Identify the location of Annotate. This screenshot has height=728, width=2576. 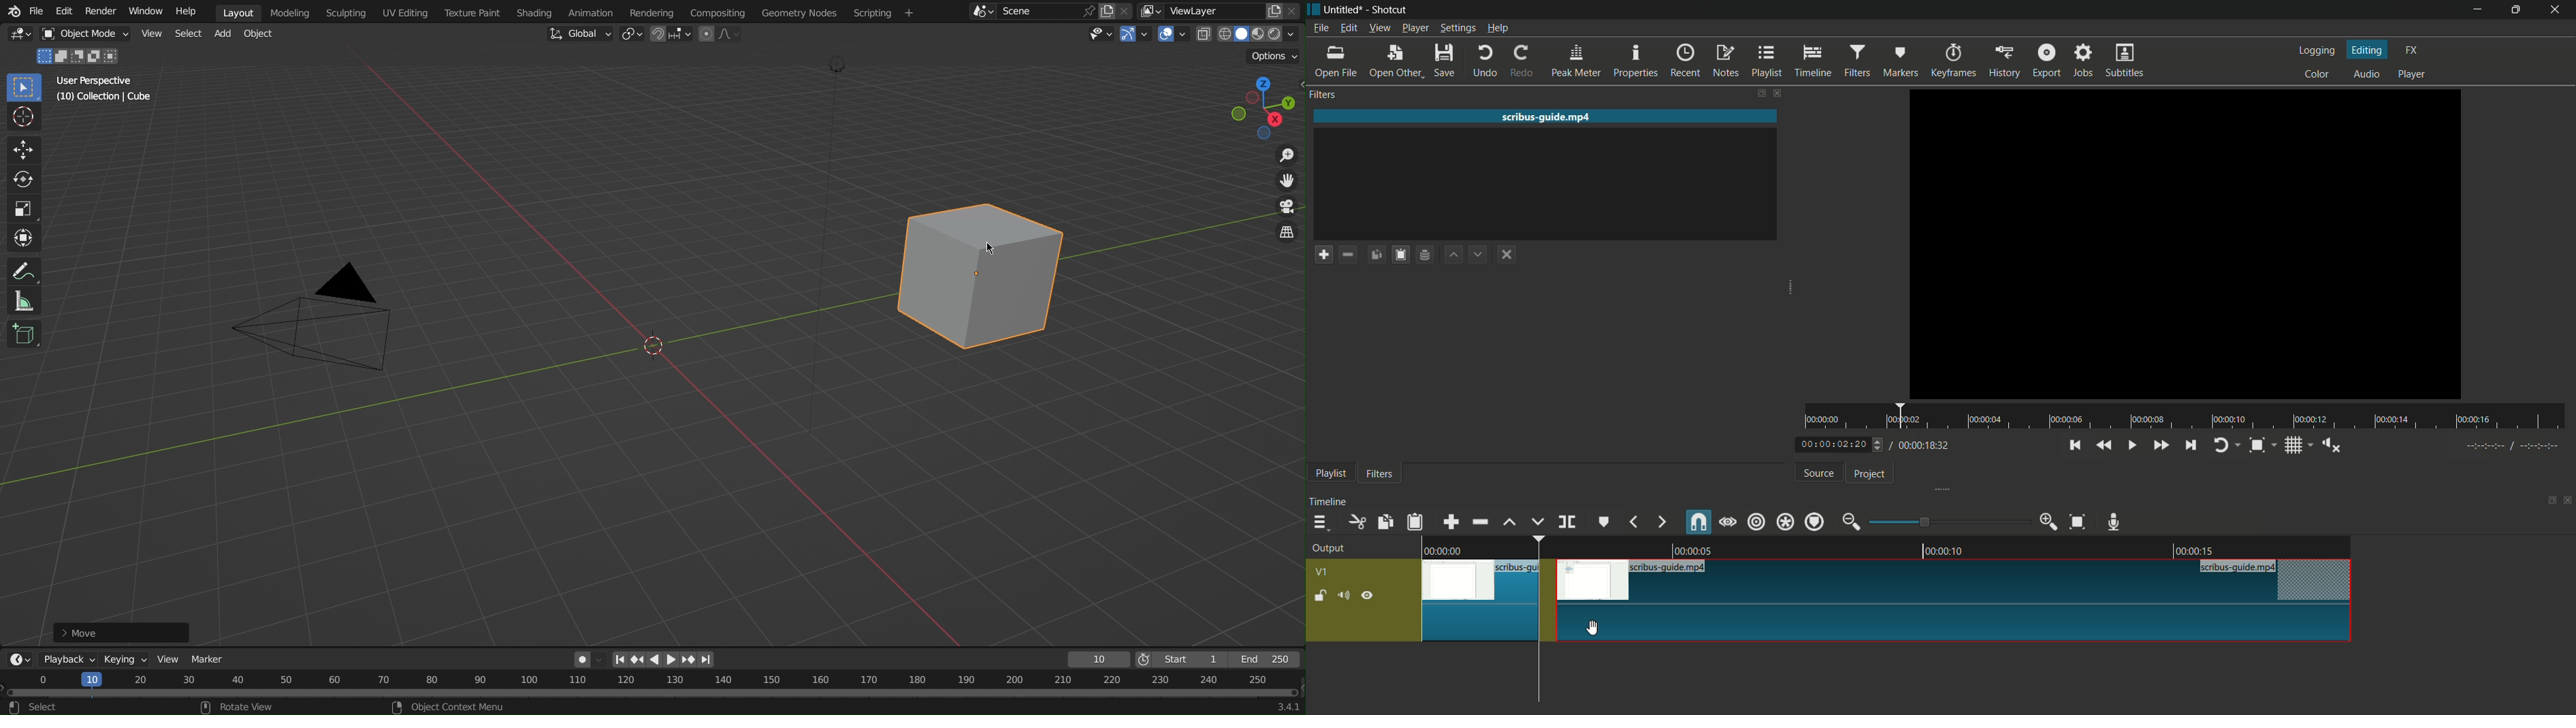
(23, 272).